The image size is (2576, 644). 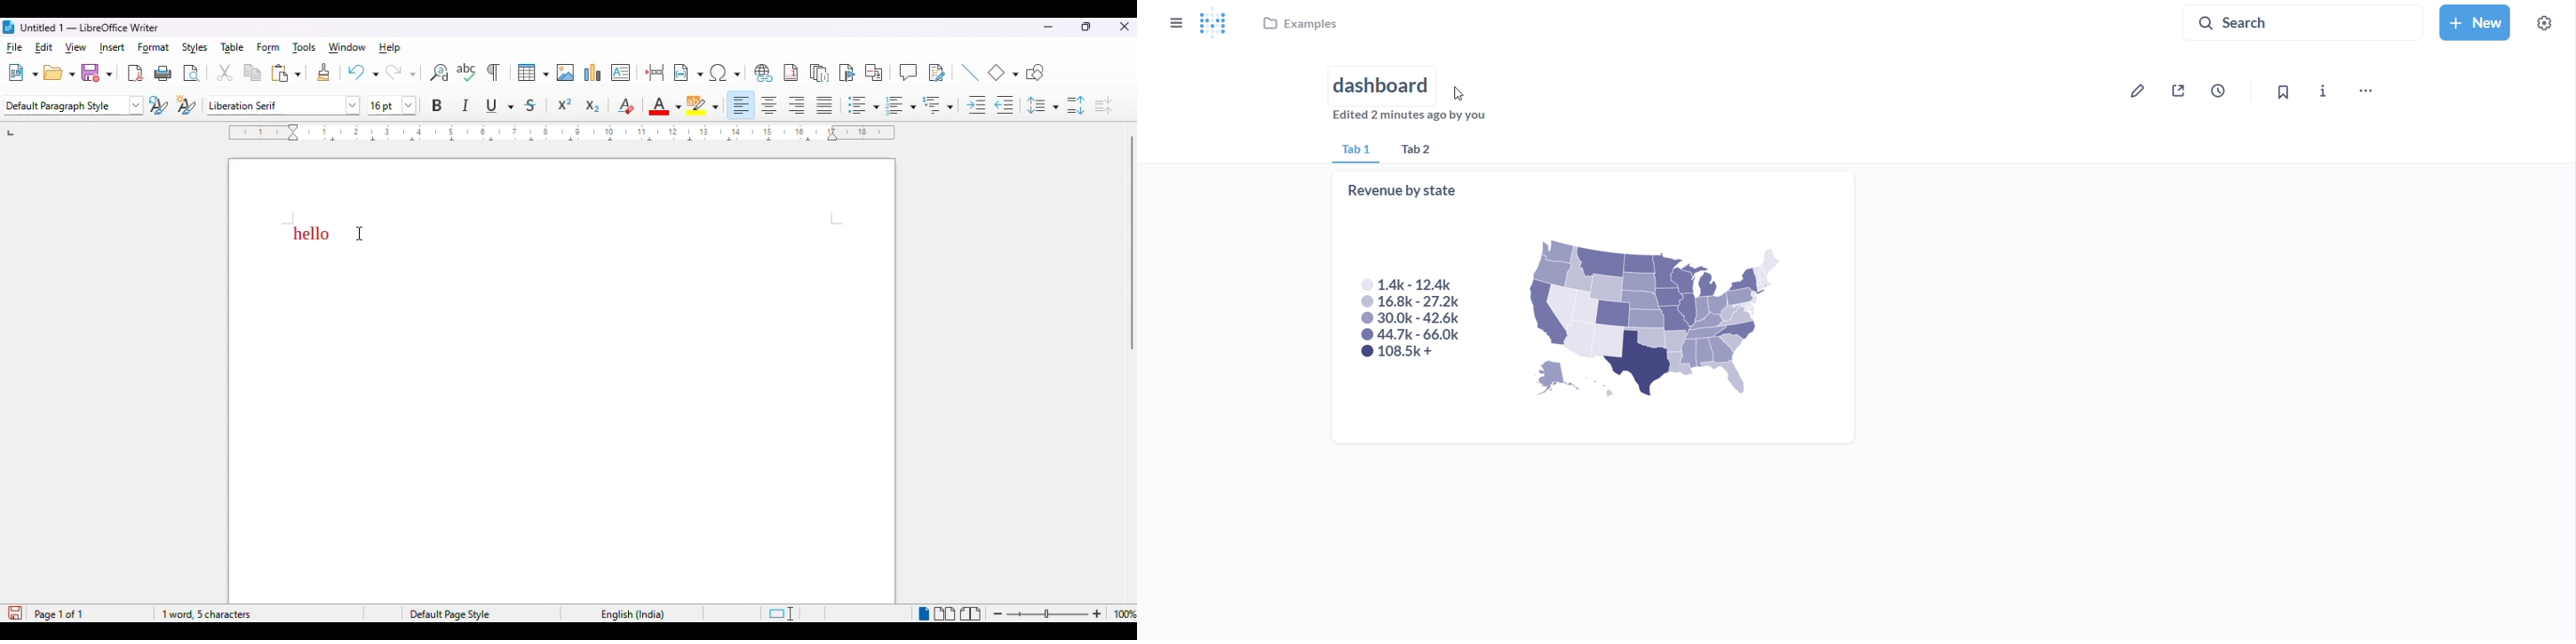 I want to click on multi-page view, so click(x=945, y=613).